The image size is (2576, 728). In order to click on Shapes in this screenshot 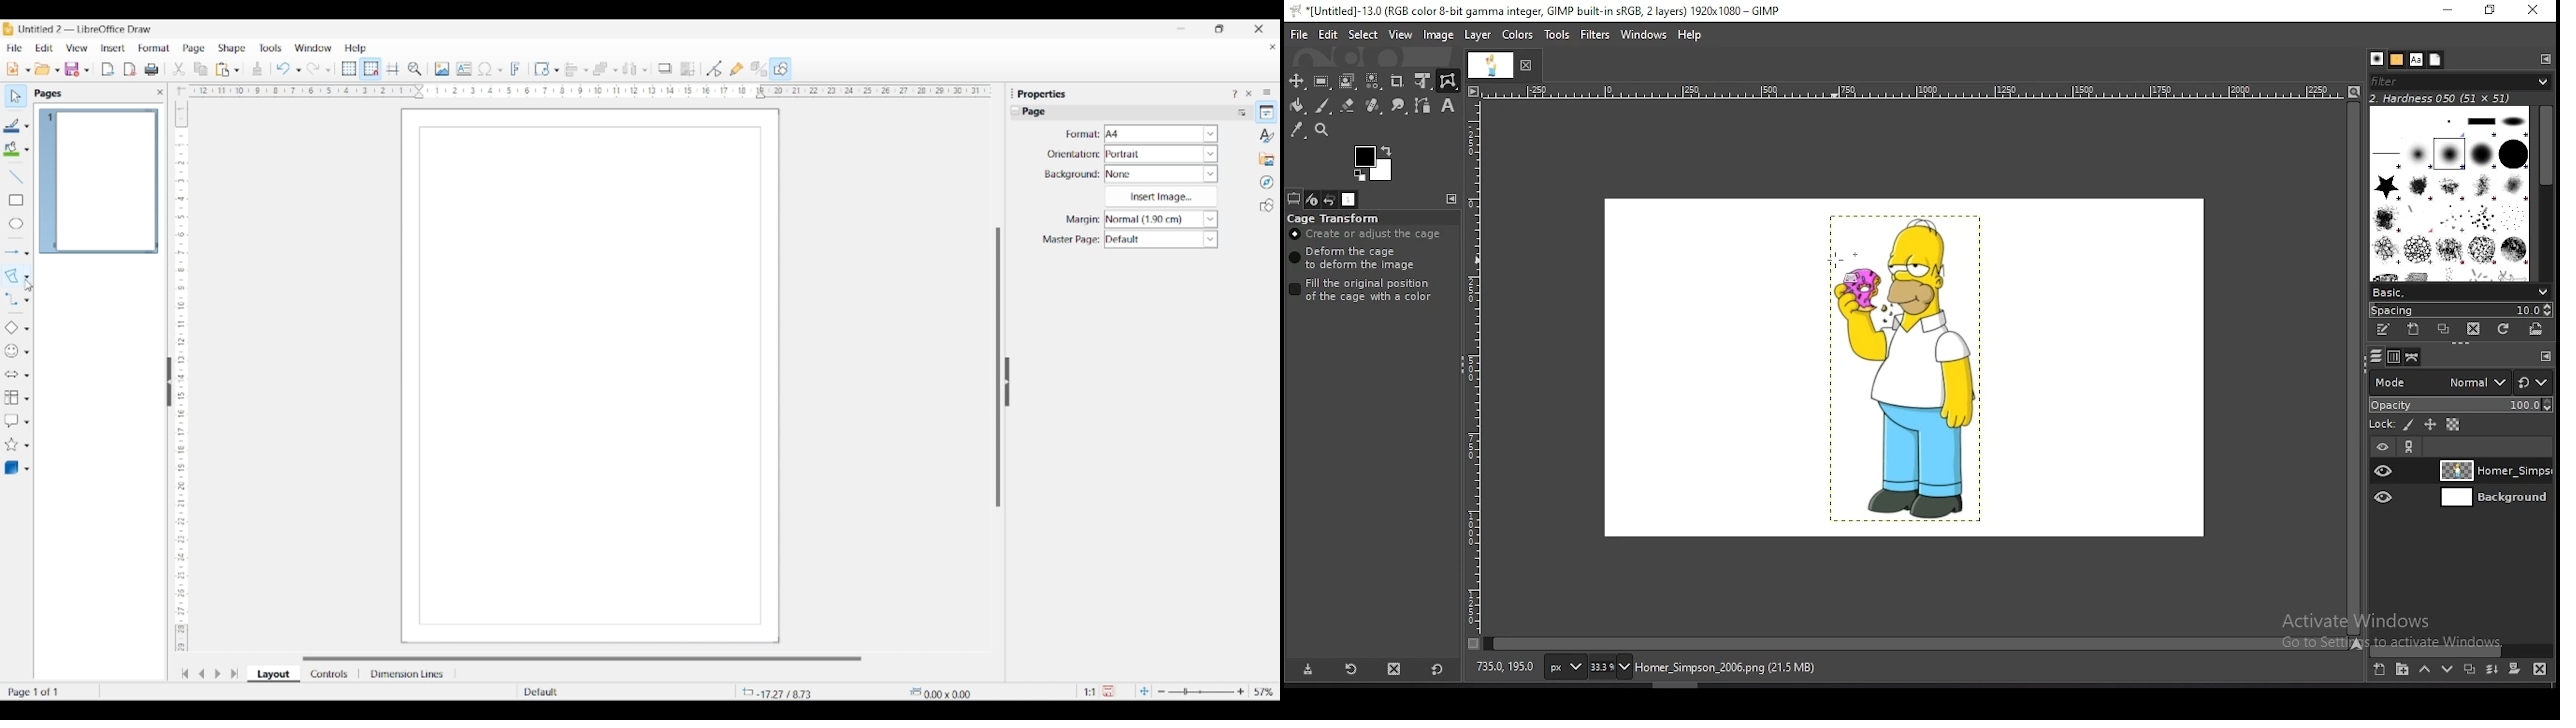, I will do `click(1267, 205)`.